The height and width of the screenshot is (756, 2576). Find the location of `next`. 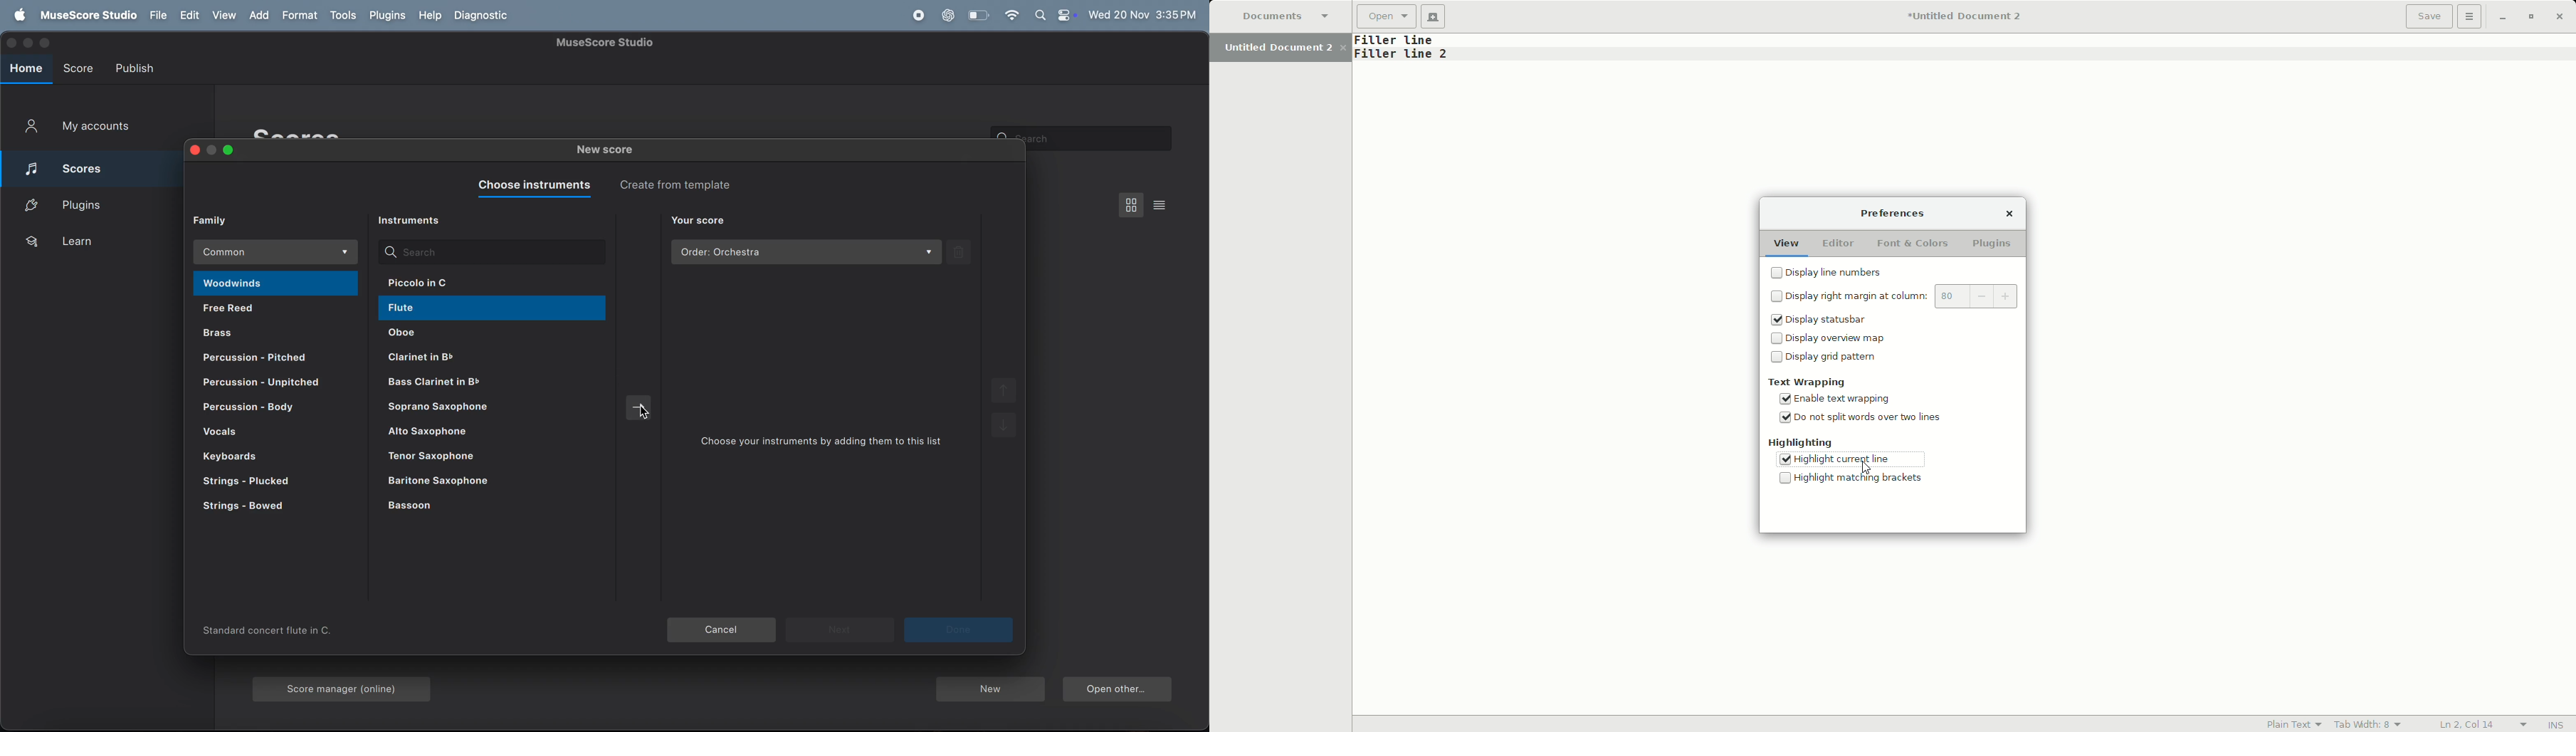

next is located at coordinates (961, 630).